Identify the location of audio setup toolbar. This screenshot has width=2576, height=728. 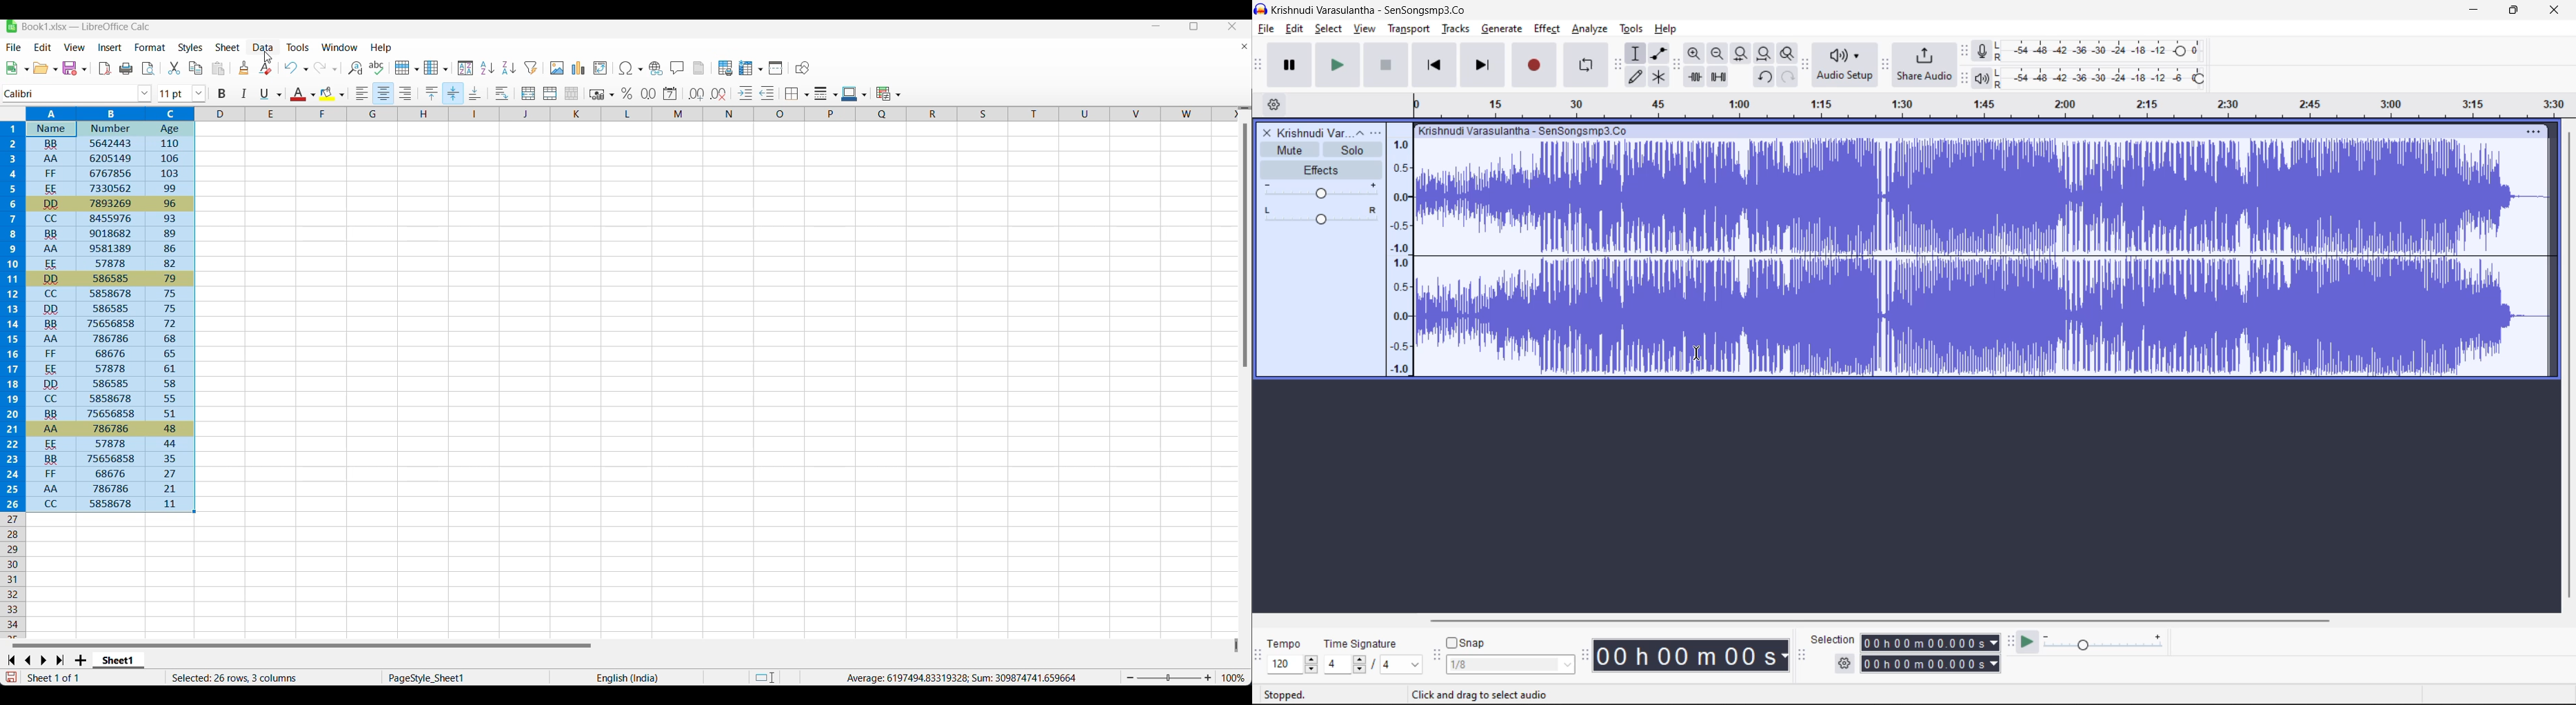
(1806, 66).